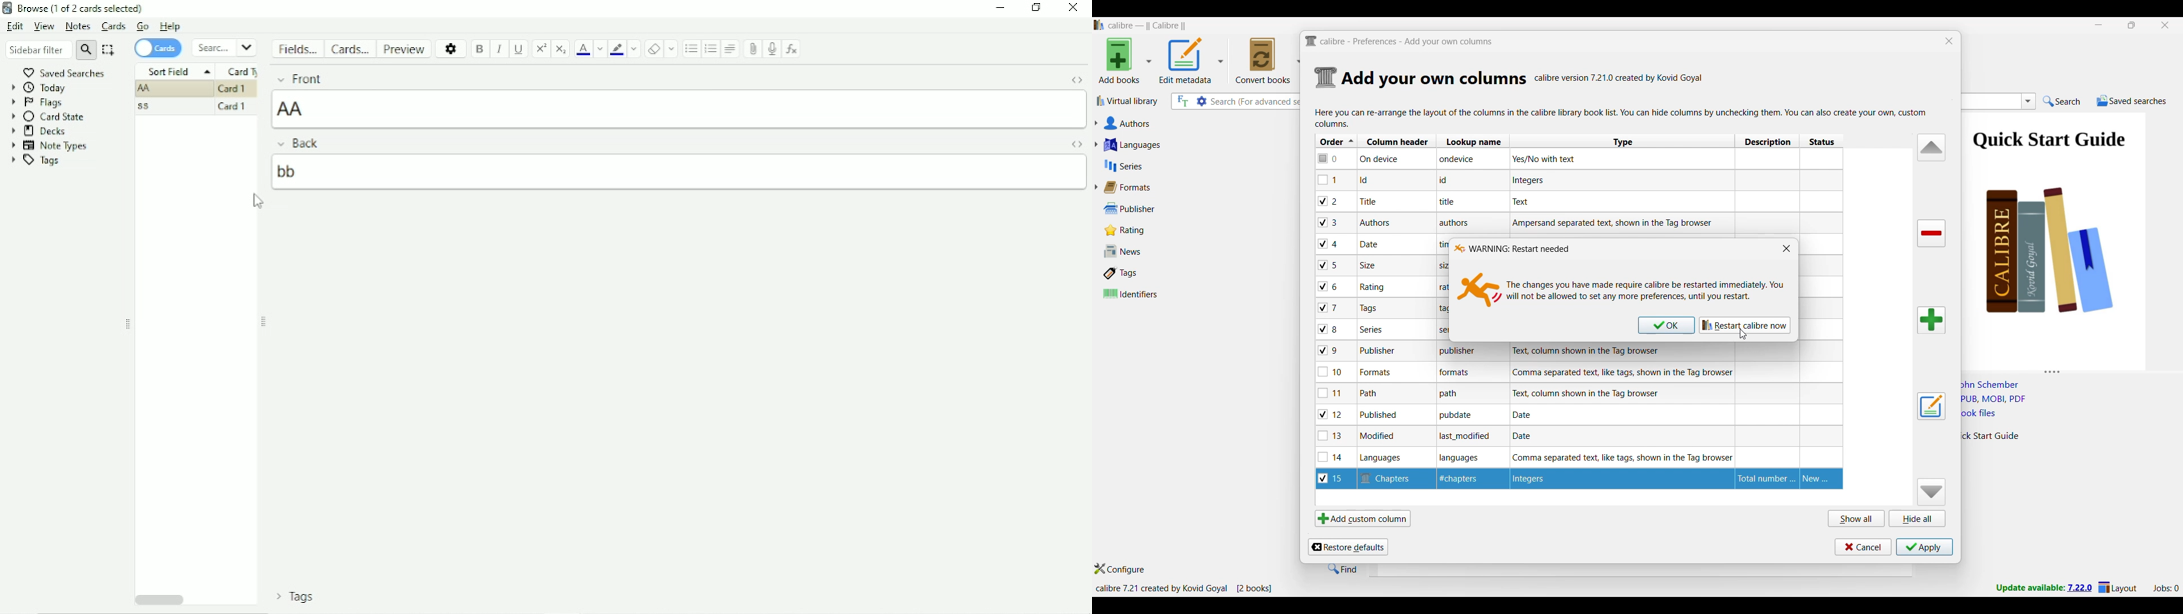  I want to click on Restore down, so click(1034, 8).